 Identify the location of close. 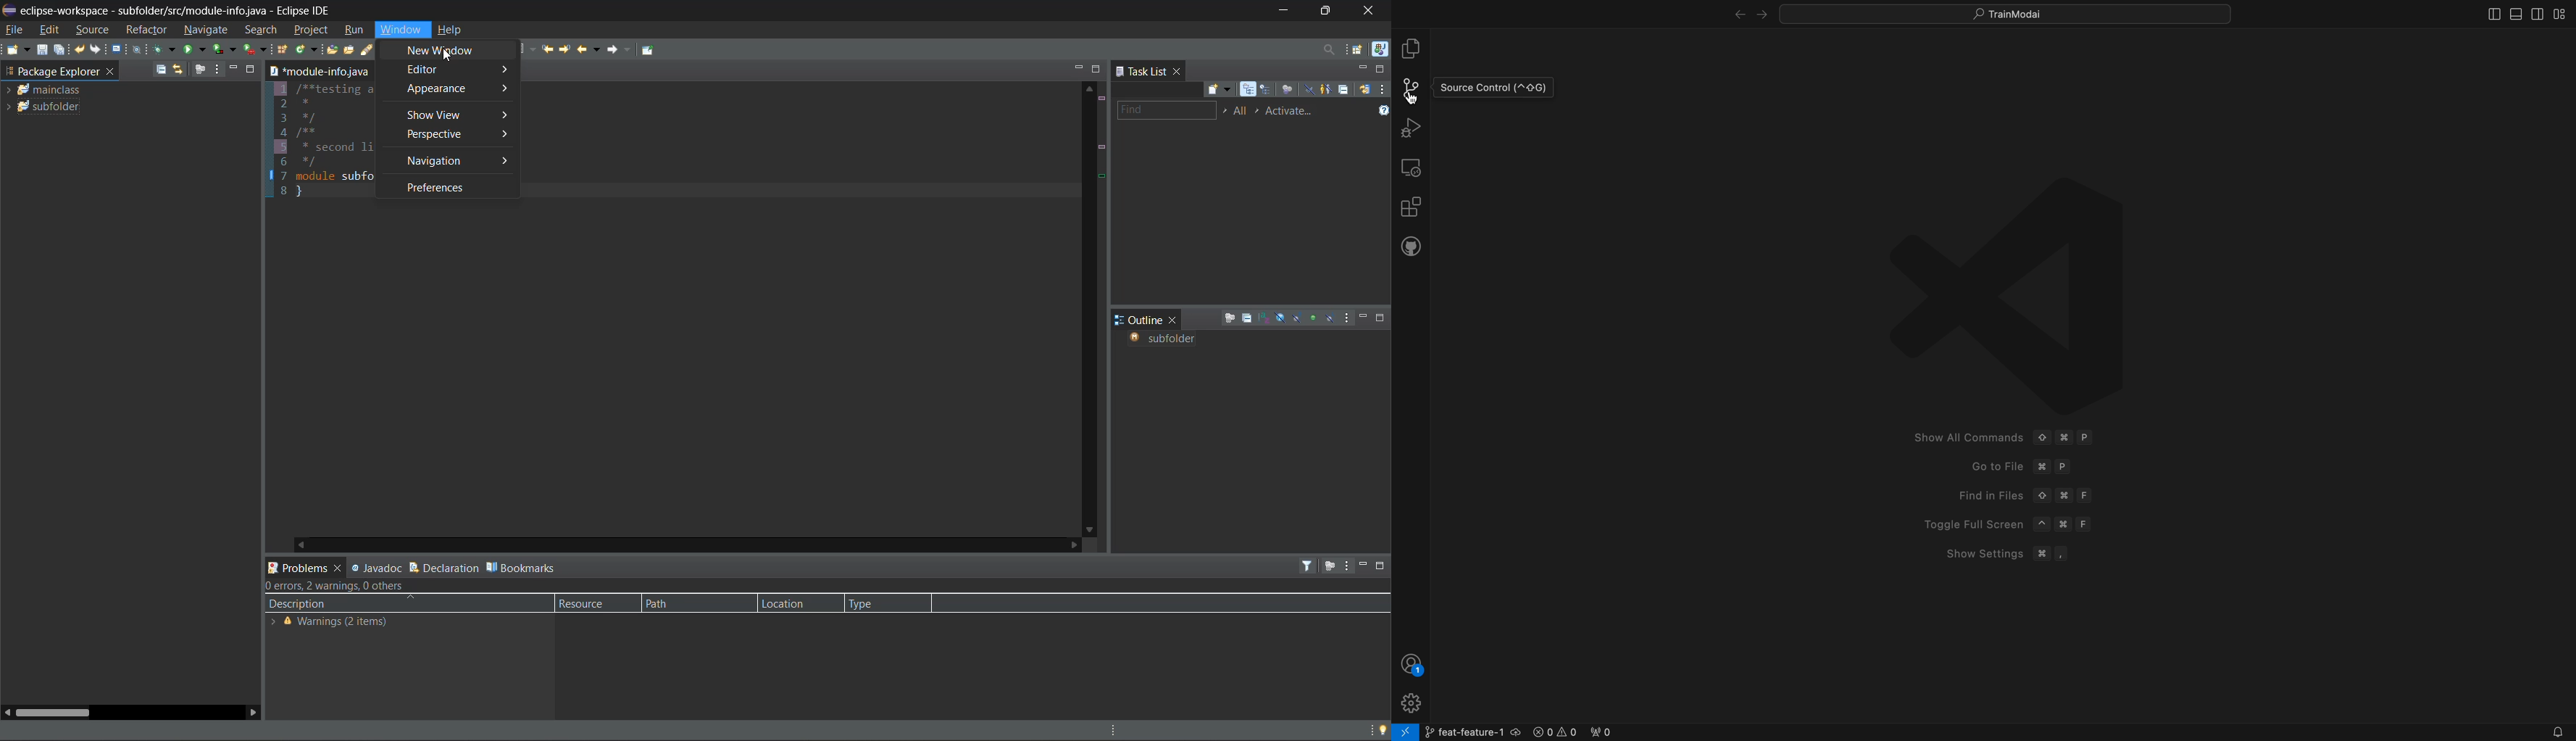
(1180, 72).